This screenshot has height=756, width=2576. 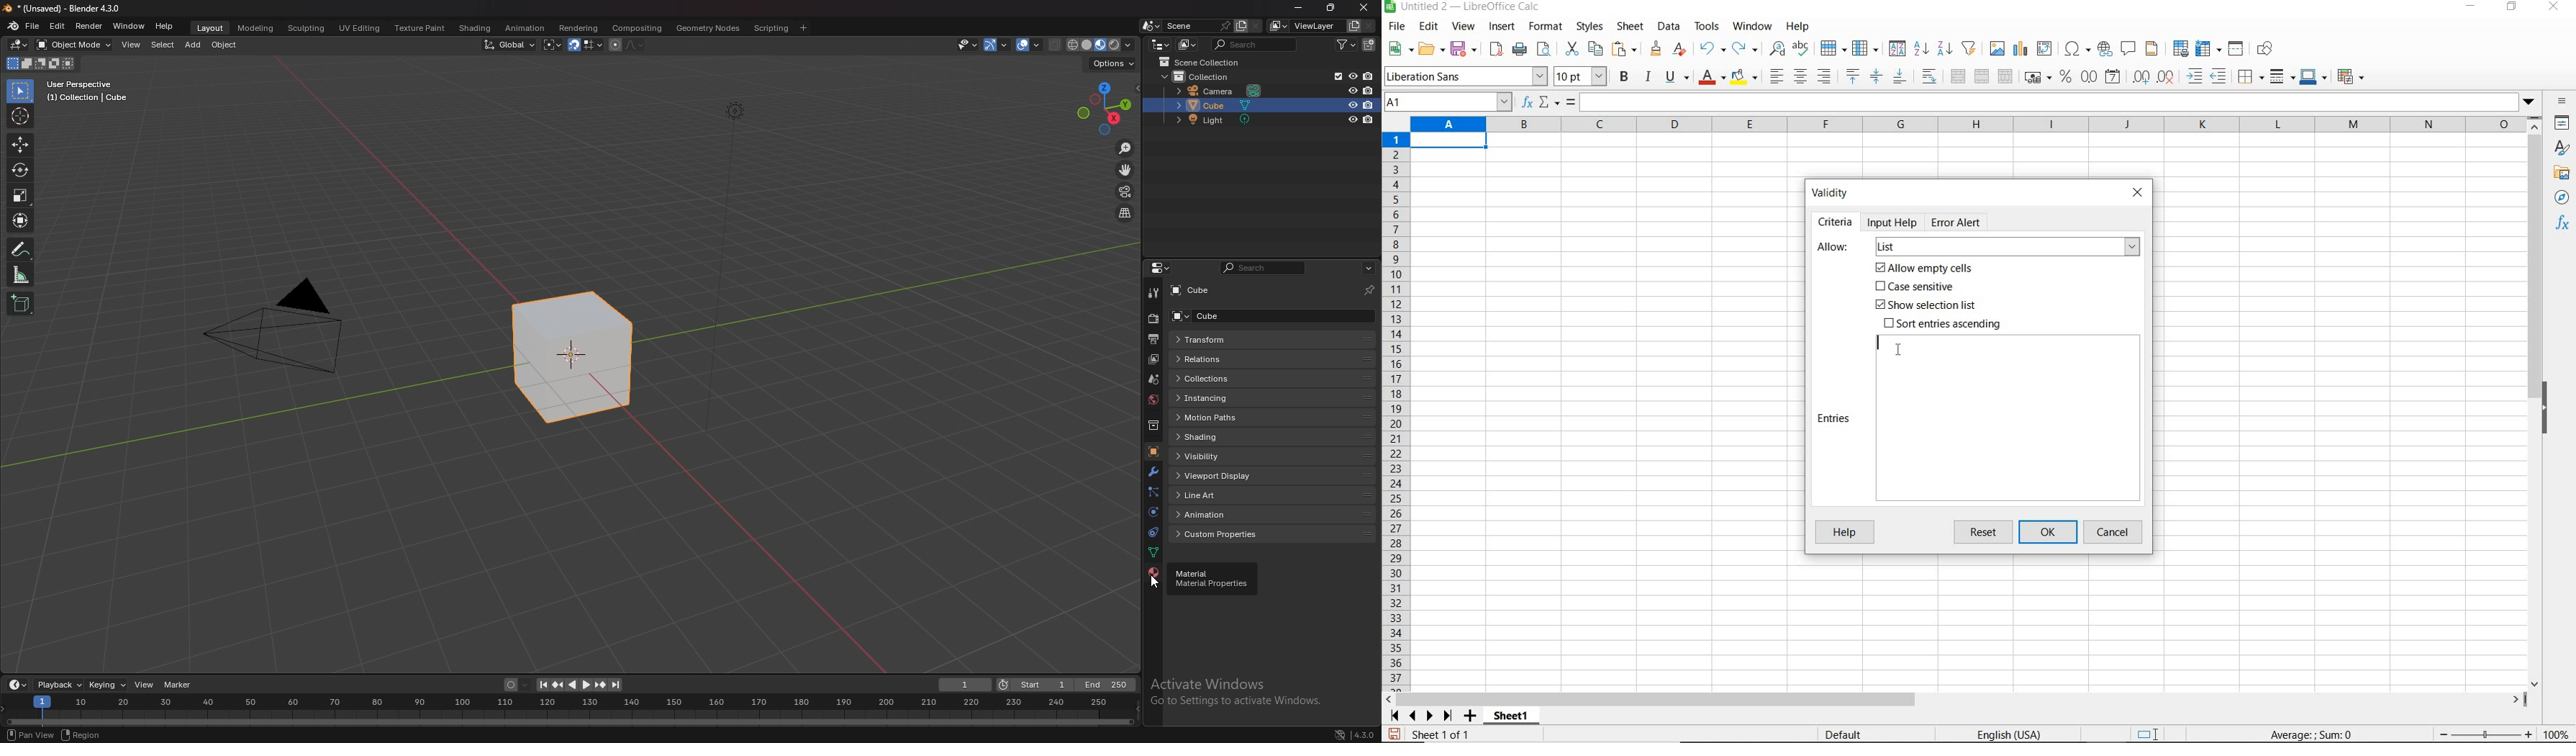 I want to click on collections, so click(x=1271, y=379).